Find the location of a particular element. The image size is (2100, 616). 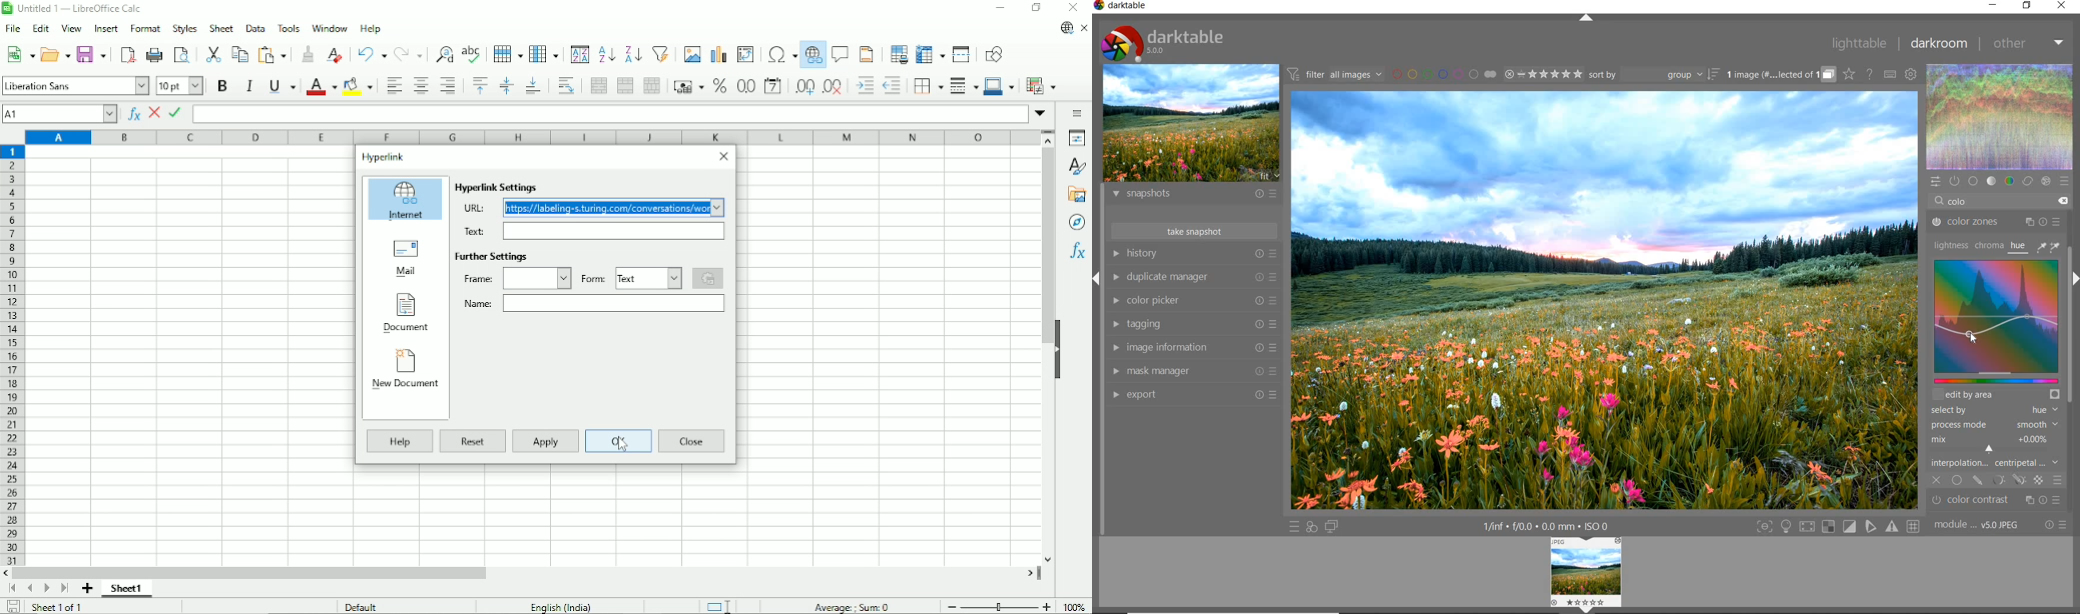

Background color is located at coordinates (357, 86).